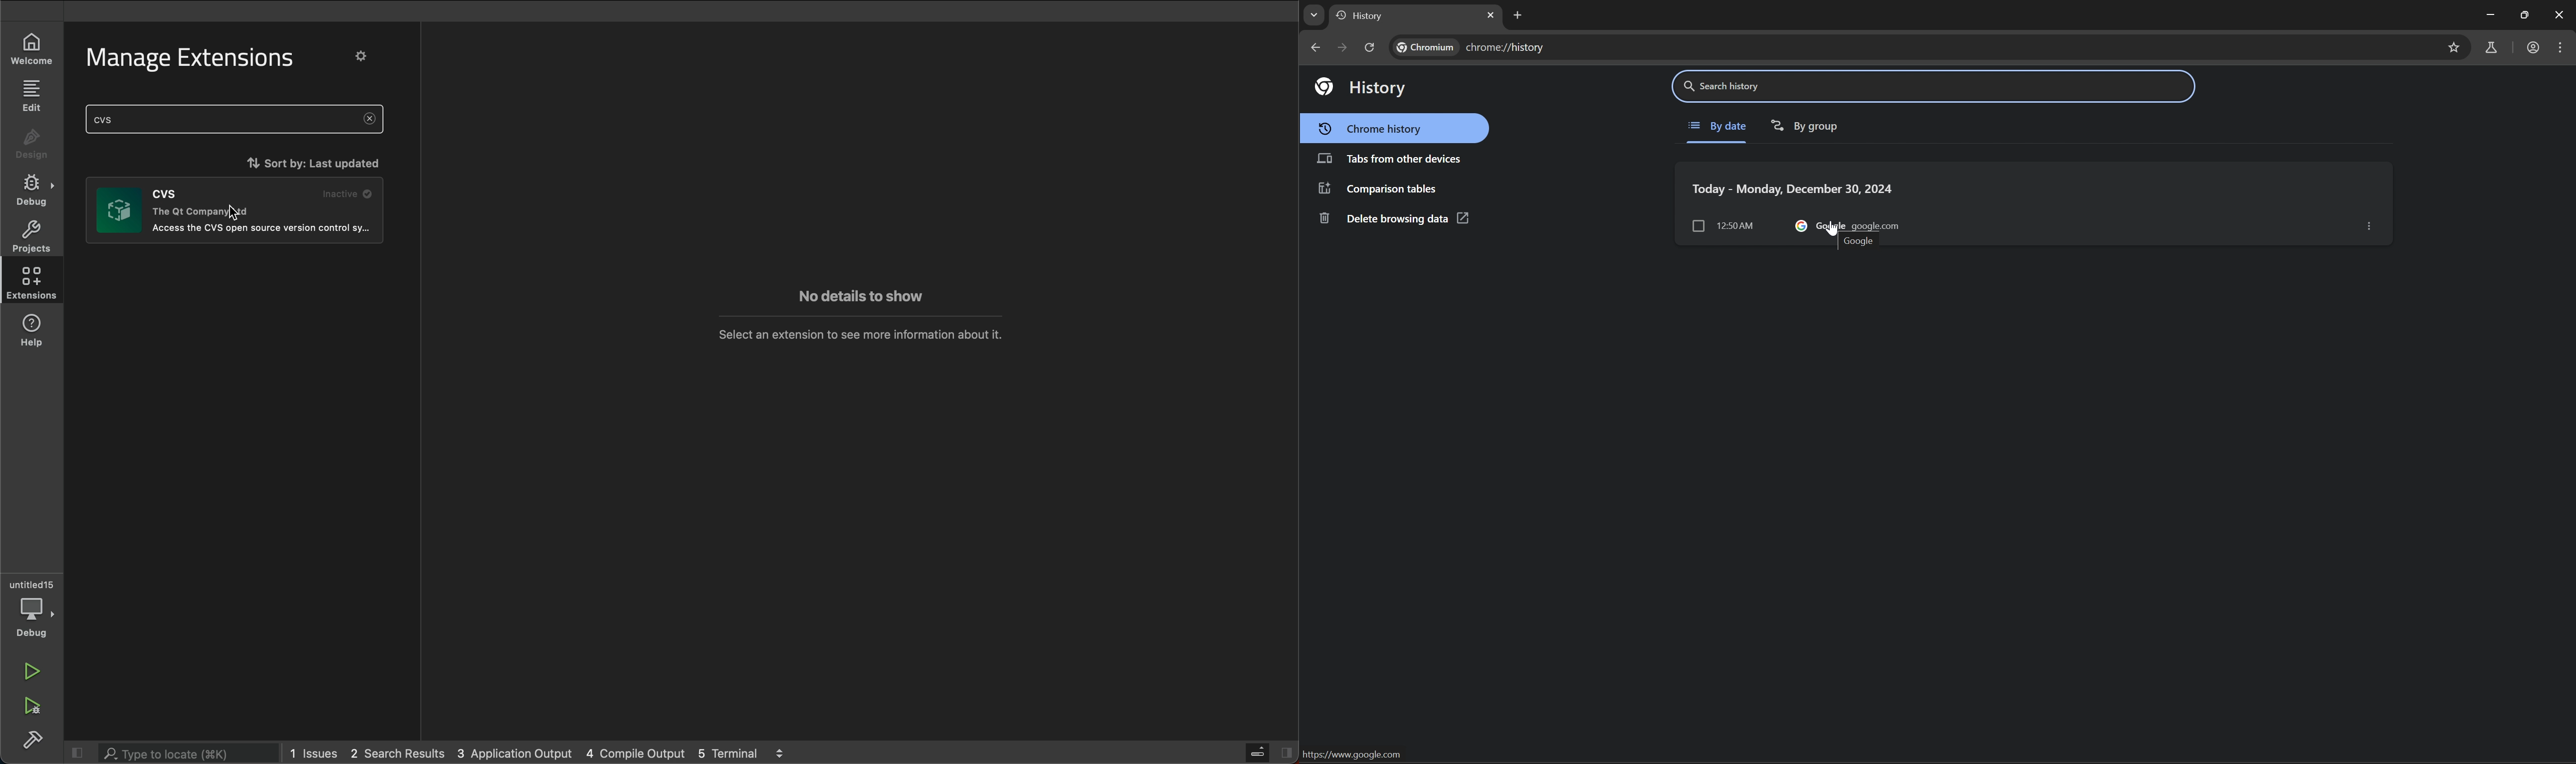 This screenshot has width=2576, height=784. What do you see at coordinates (417, 196) in the screenshot?
I see `scrollbar` at bounding box center [417, 196].